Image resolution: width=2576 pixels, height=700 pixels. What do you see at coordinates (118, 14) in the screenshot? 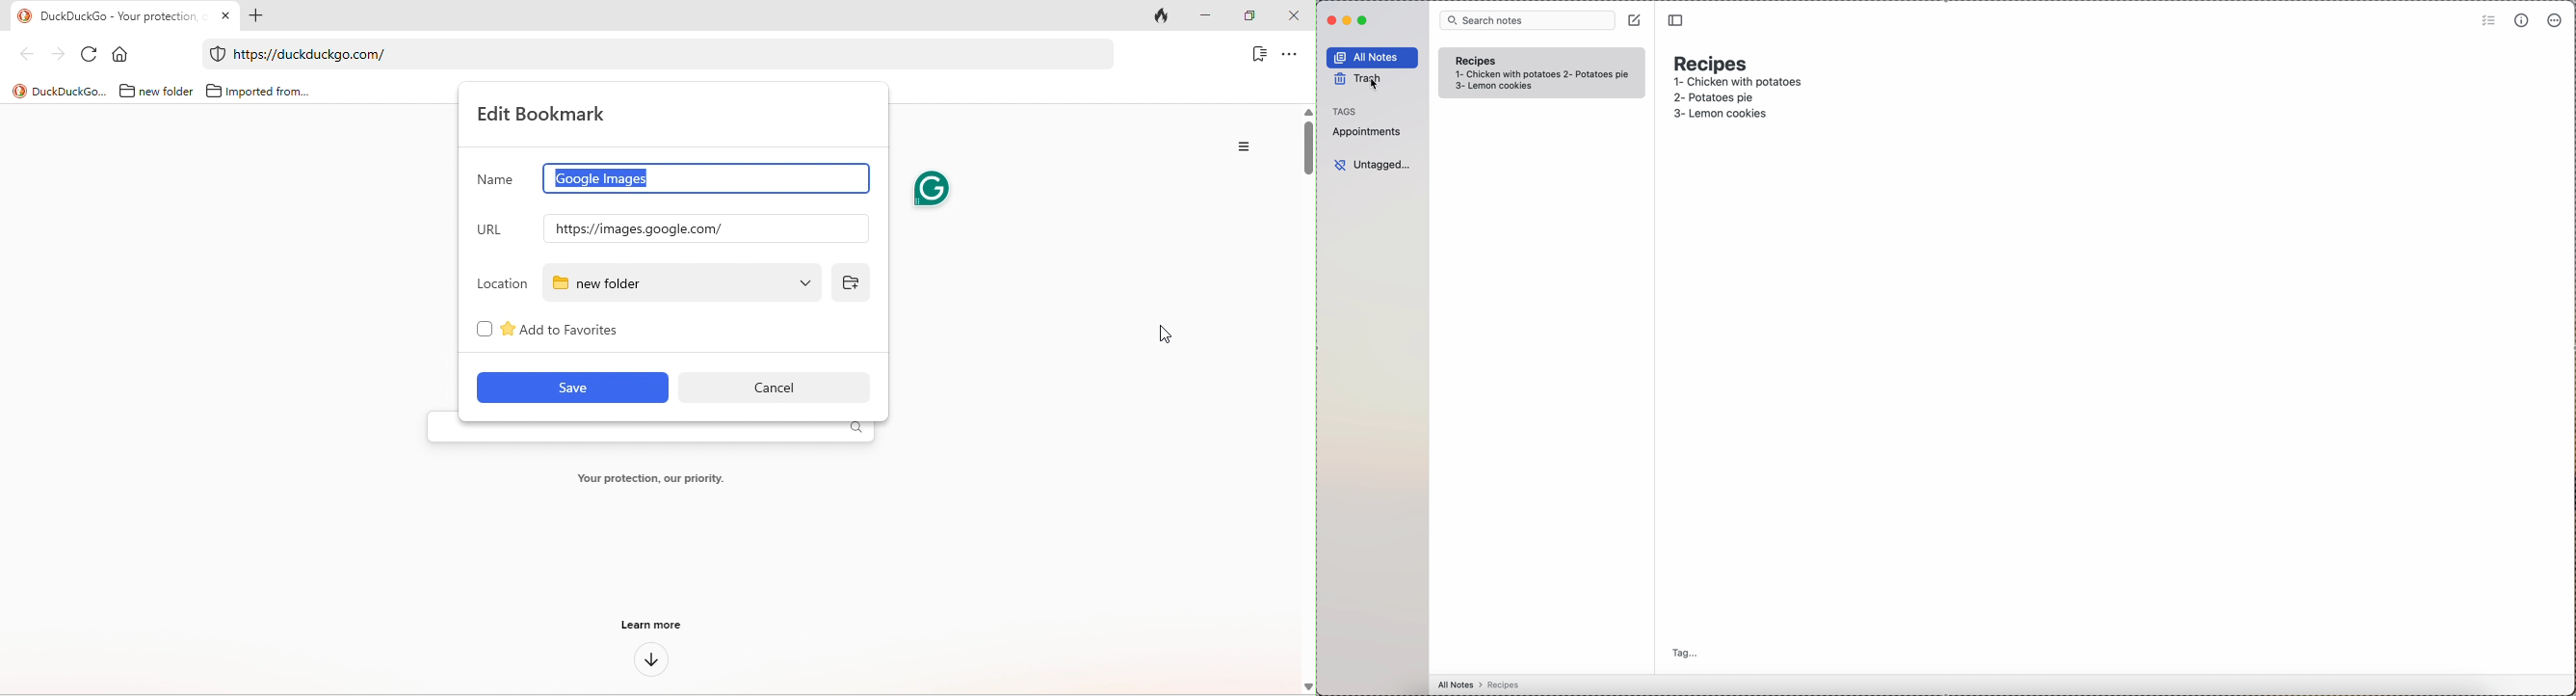
I see `Duckduckgo-your protection` at bounding box center [118, 14].